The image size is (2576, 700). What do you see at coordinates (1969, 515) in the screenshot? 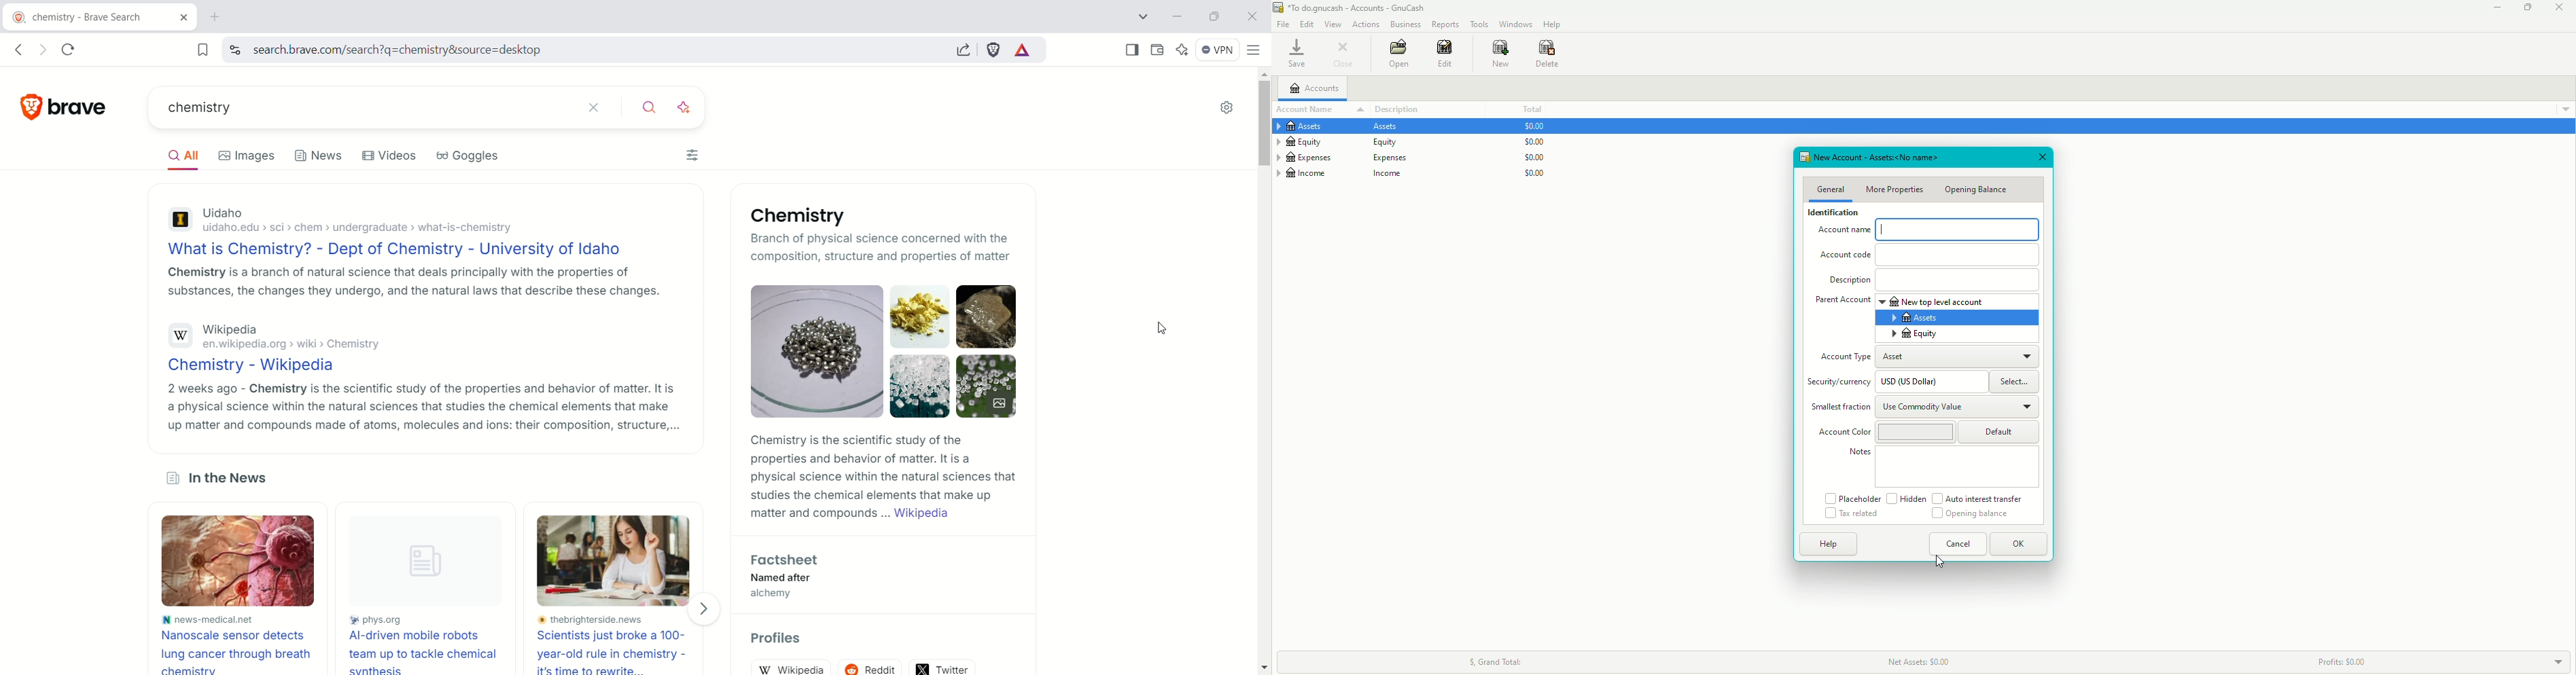
I see `Opening Balance` at bounding box center [1969, 515].